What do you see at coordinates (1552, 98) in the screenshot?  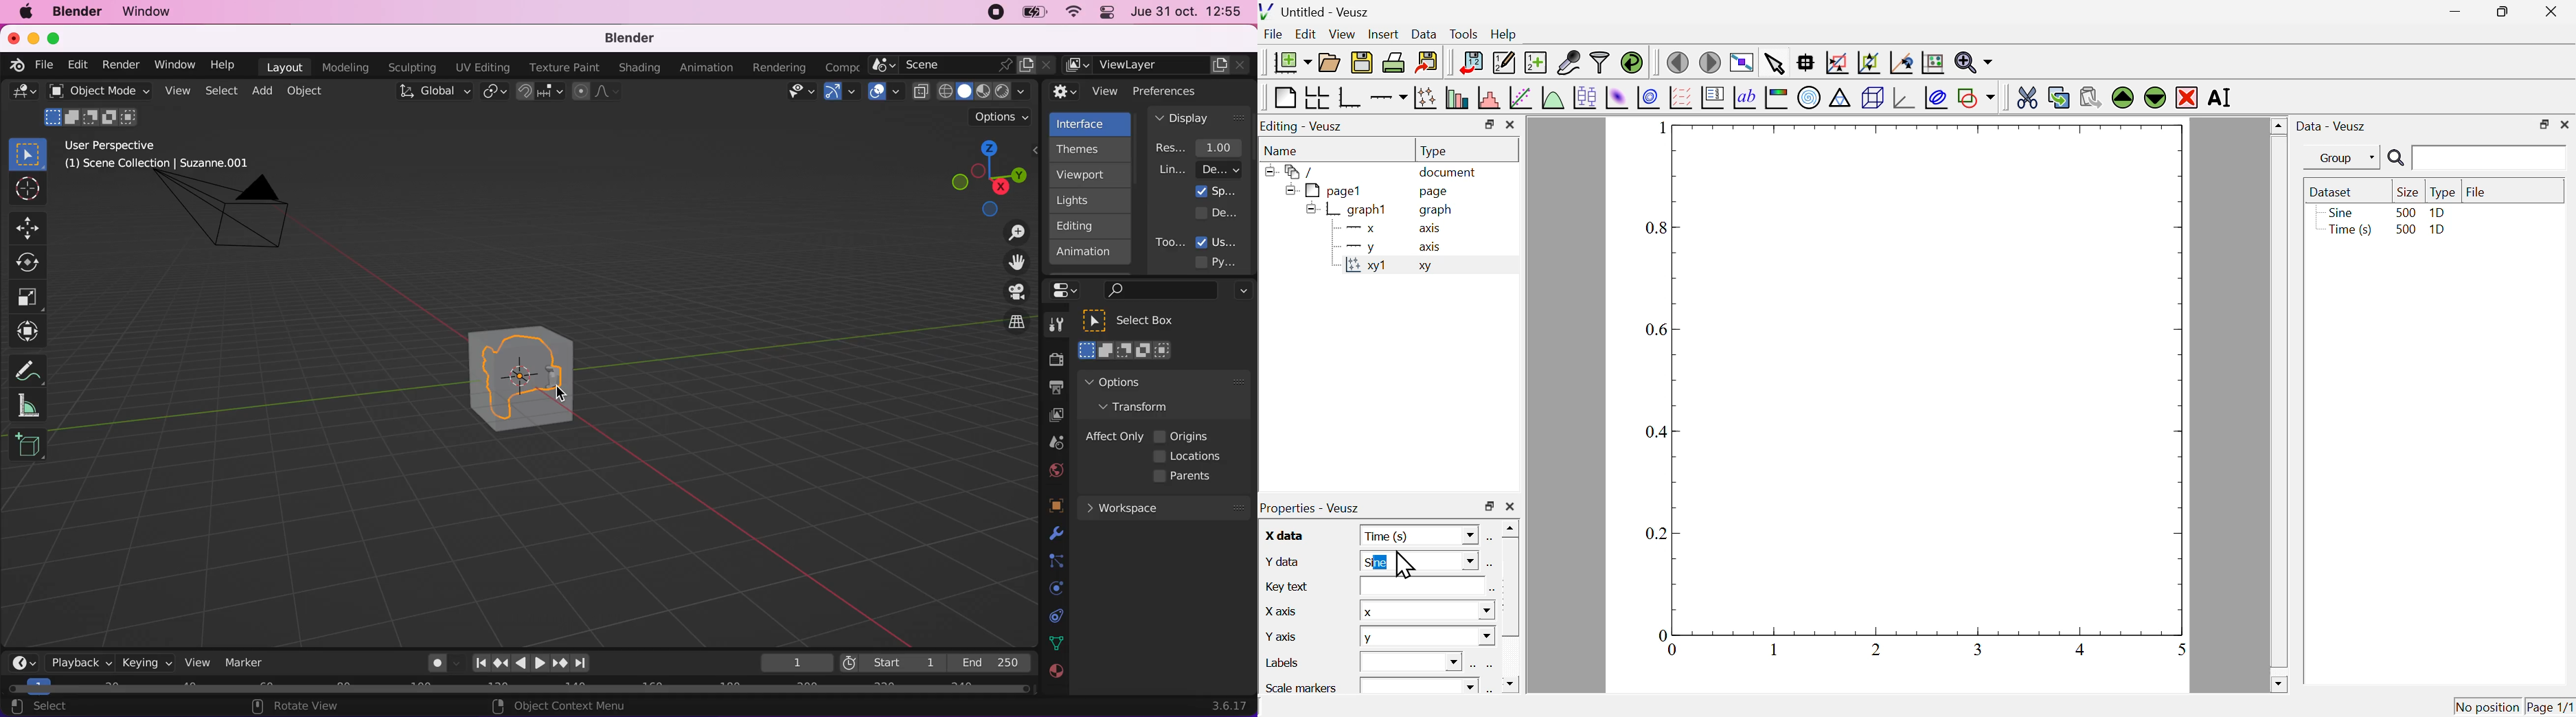 I see `plot a function` at bounding box center [1552, 98].